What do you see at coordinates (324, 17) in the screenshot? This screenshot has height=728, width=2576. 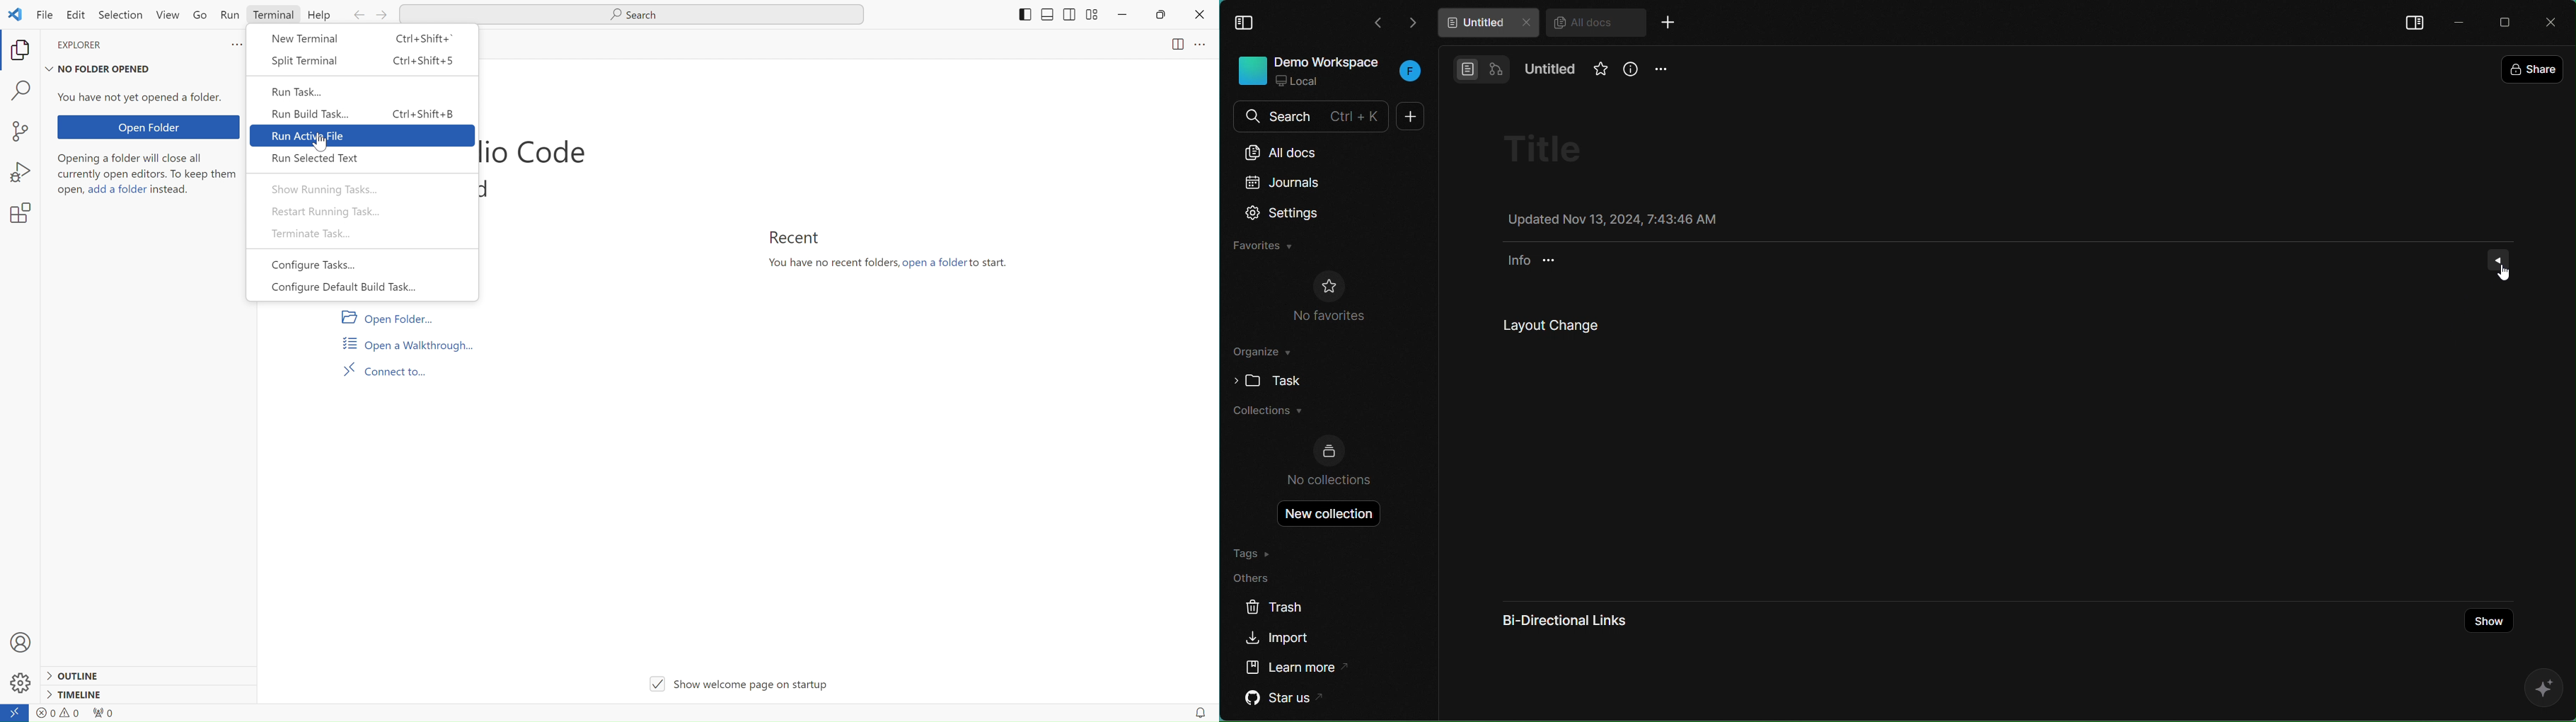 I see `Help` at bounding box center [324, 17].